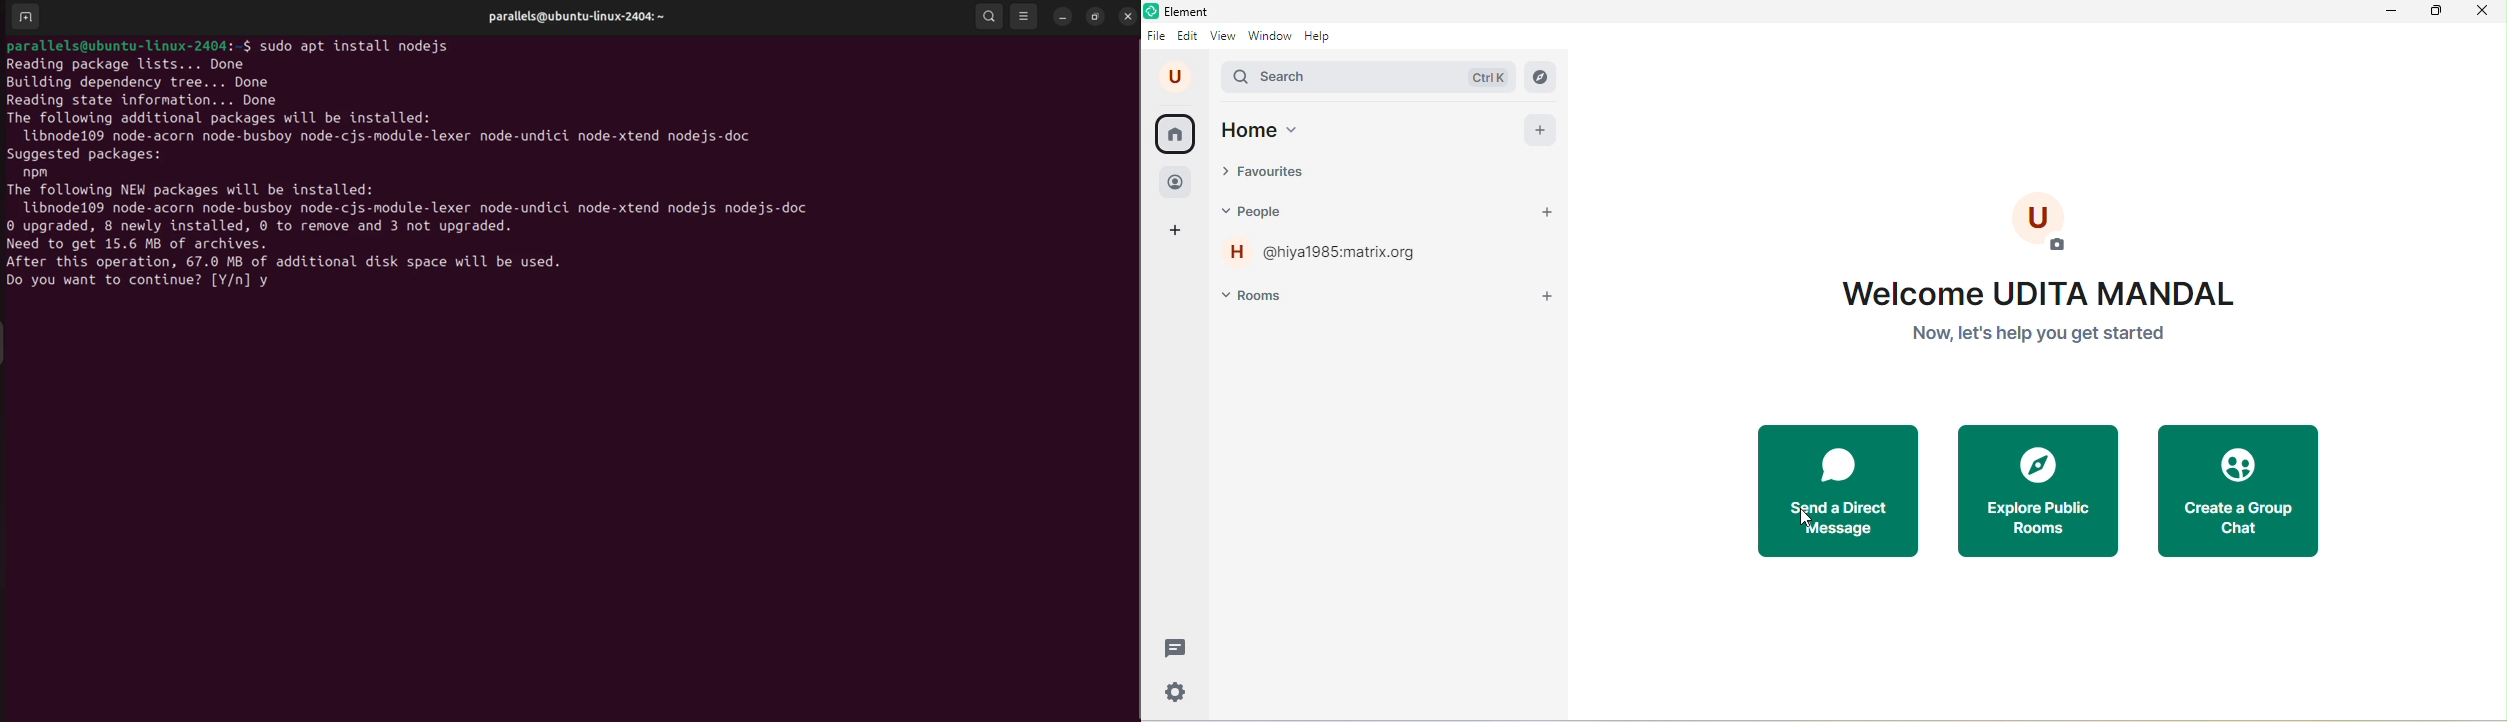 This screenshot has width=2520, height=728. I want to click on people, so click(1179, 180).